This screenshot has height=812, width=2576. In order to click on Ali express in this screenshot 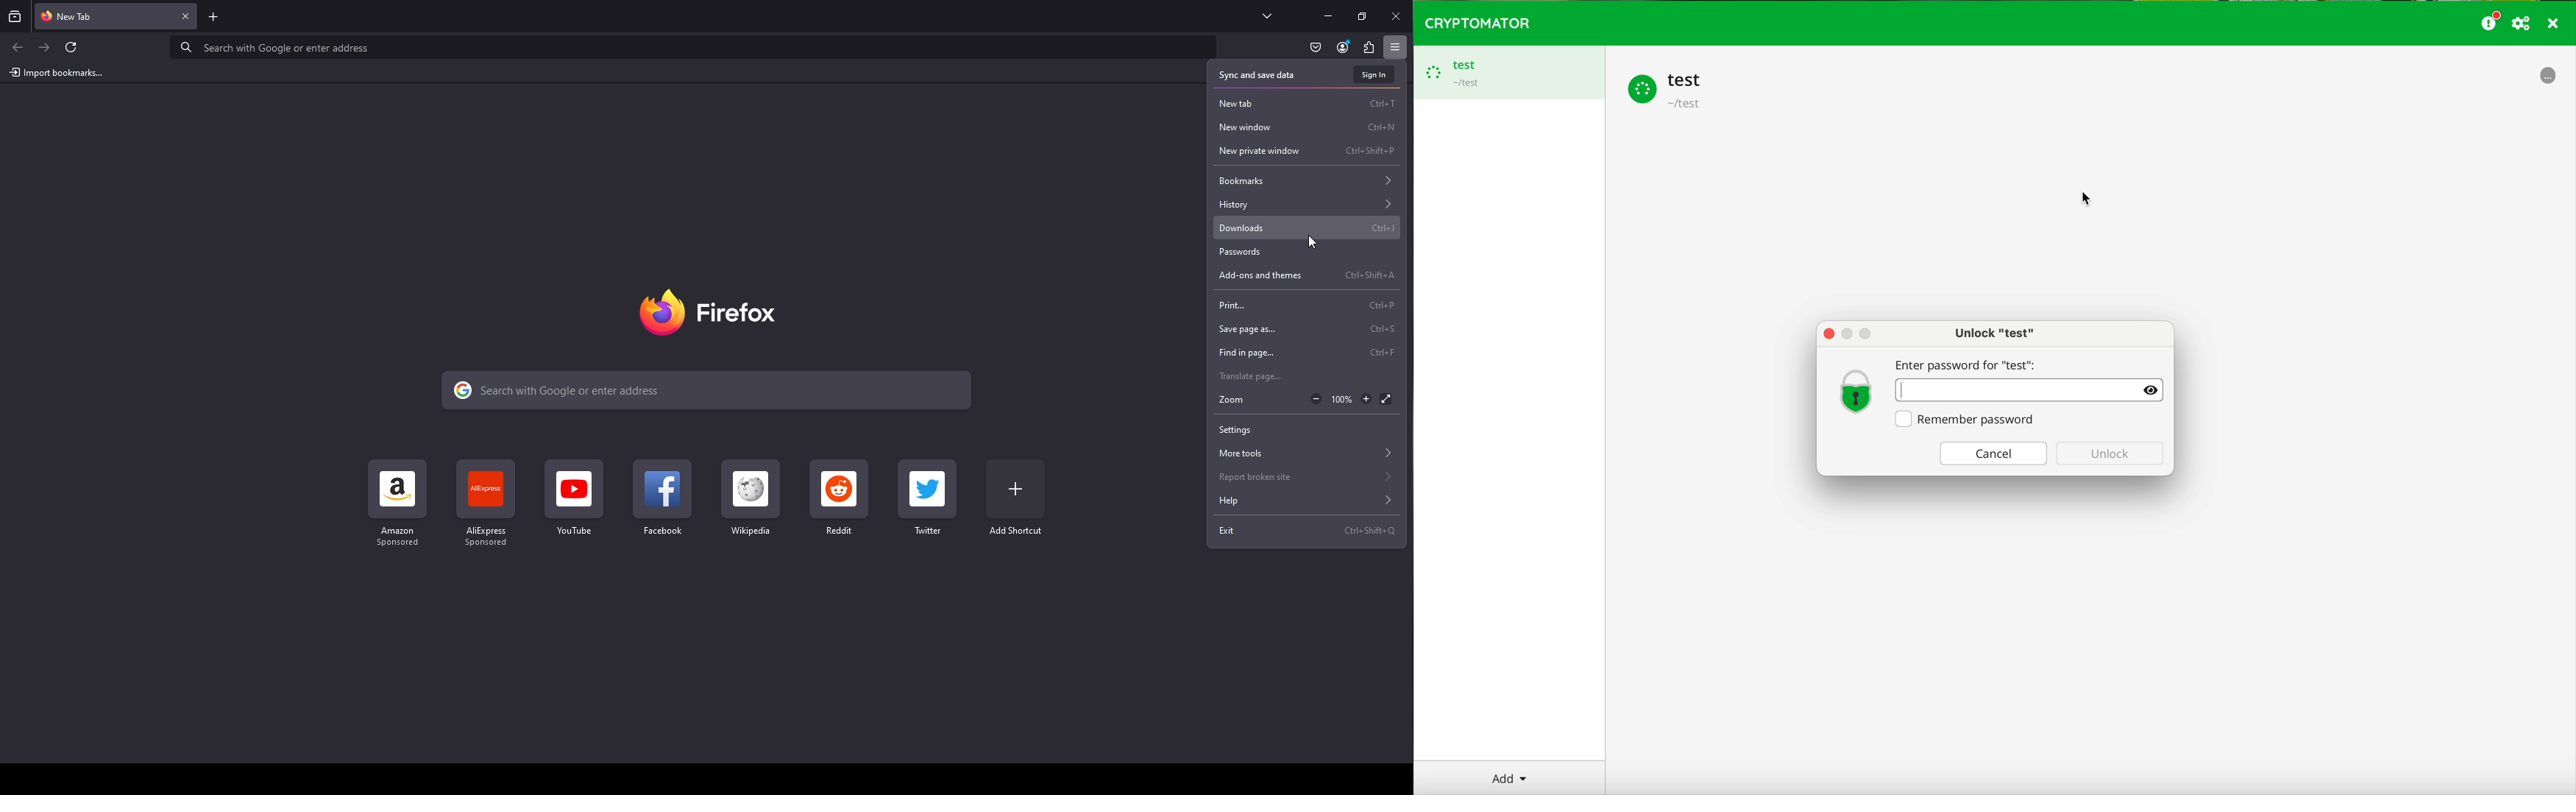, I will do `click(490, 504)`.